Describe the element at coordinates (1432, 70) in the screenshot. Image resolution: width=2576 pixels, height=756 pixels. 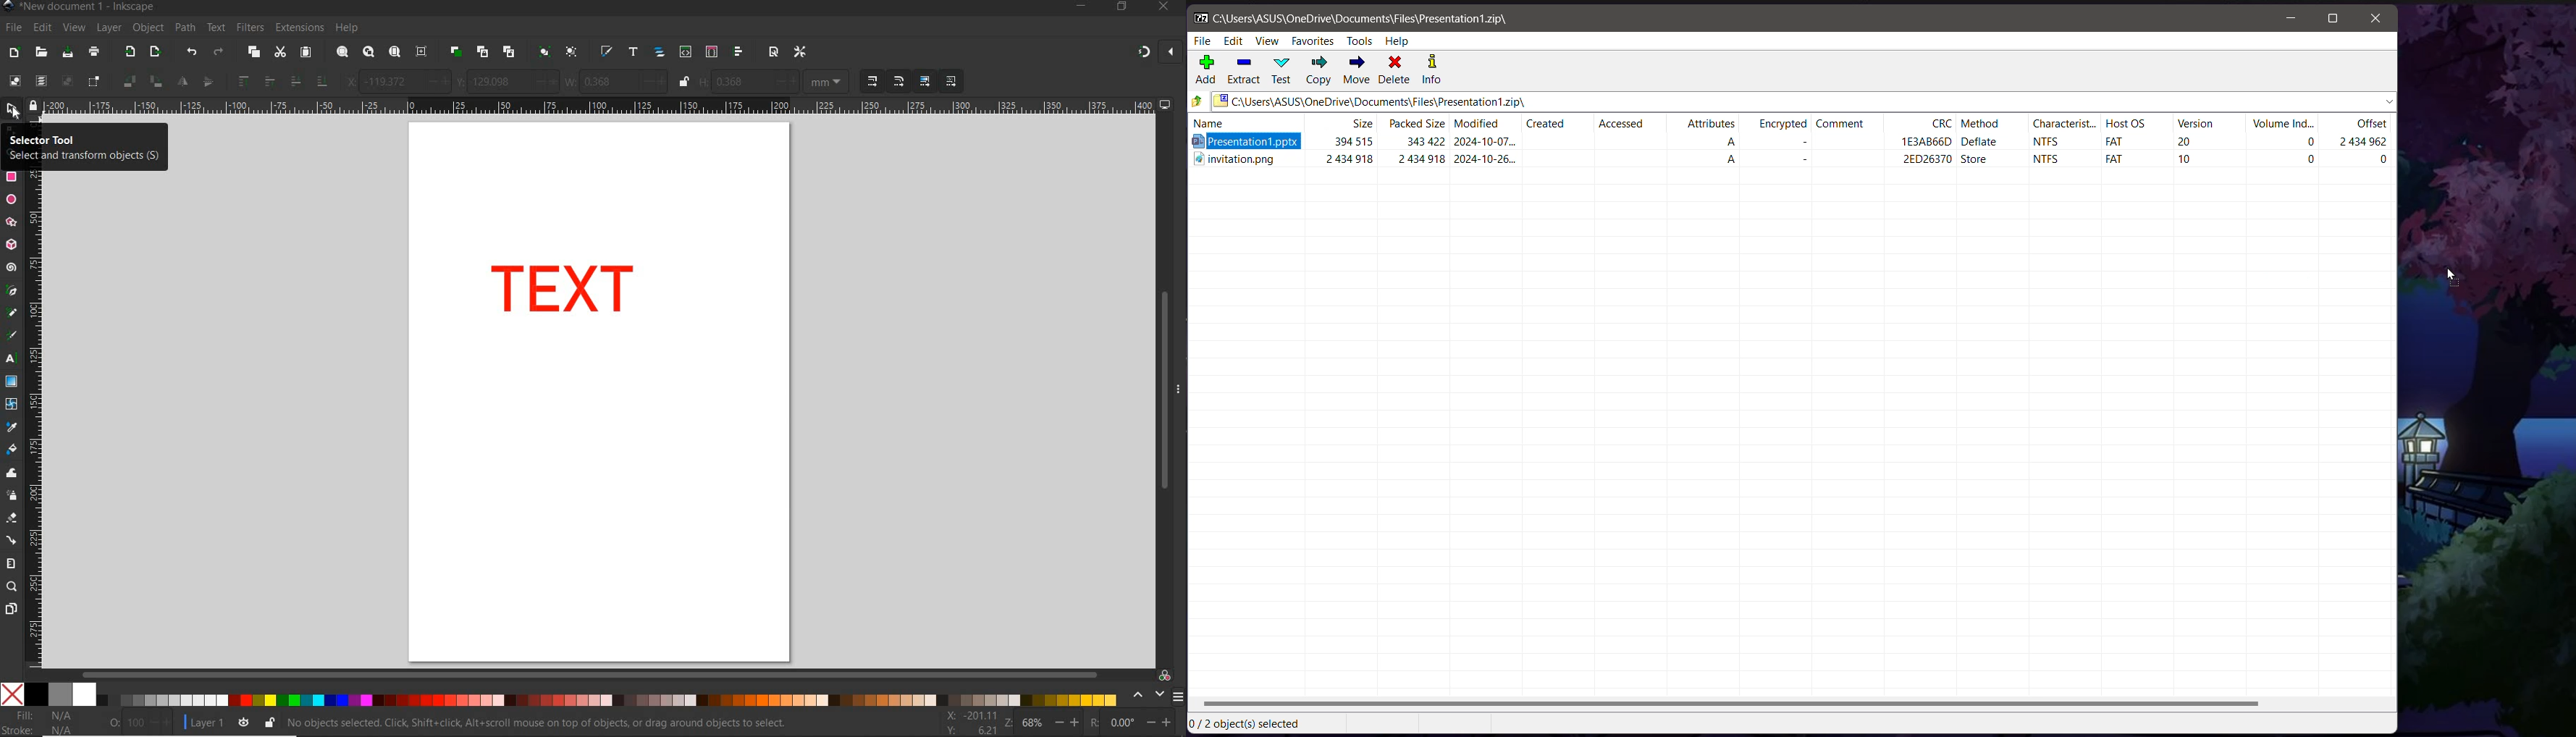
I see `Info` at that location.